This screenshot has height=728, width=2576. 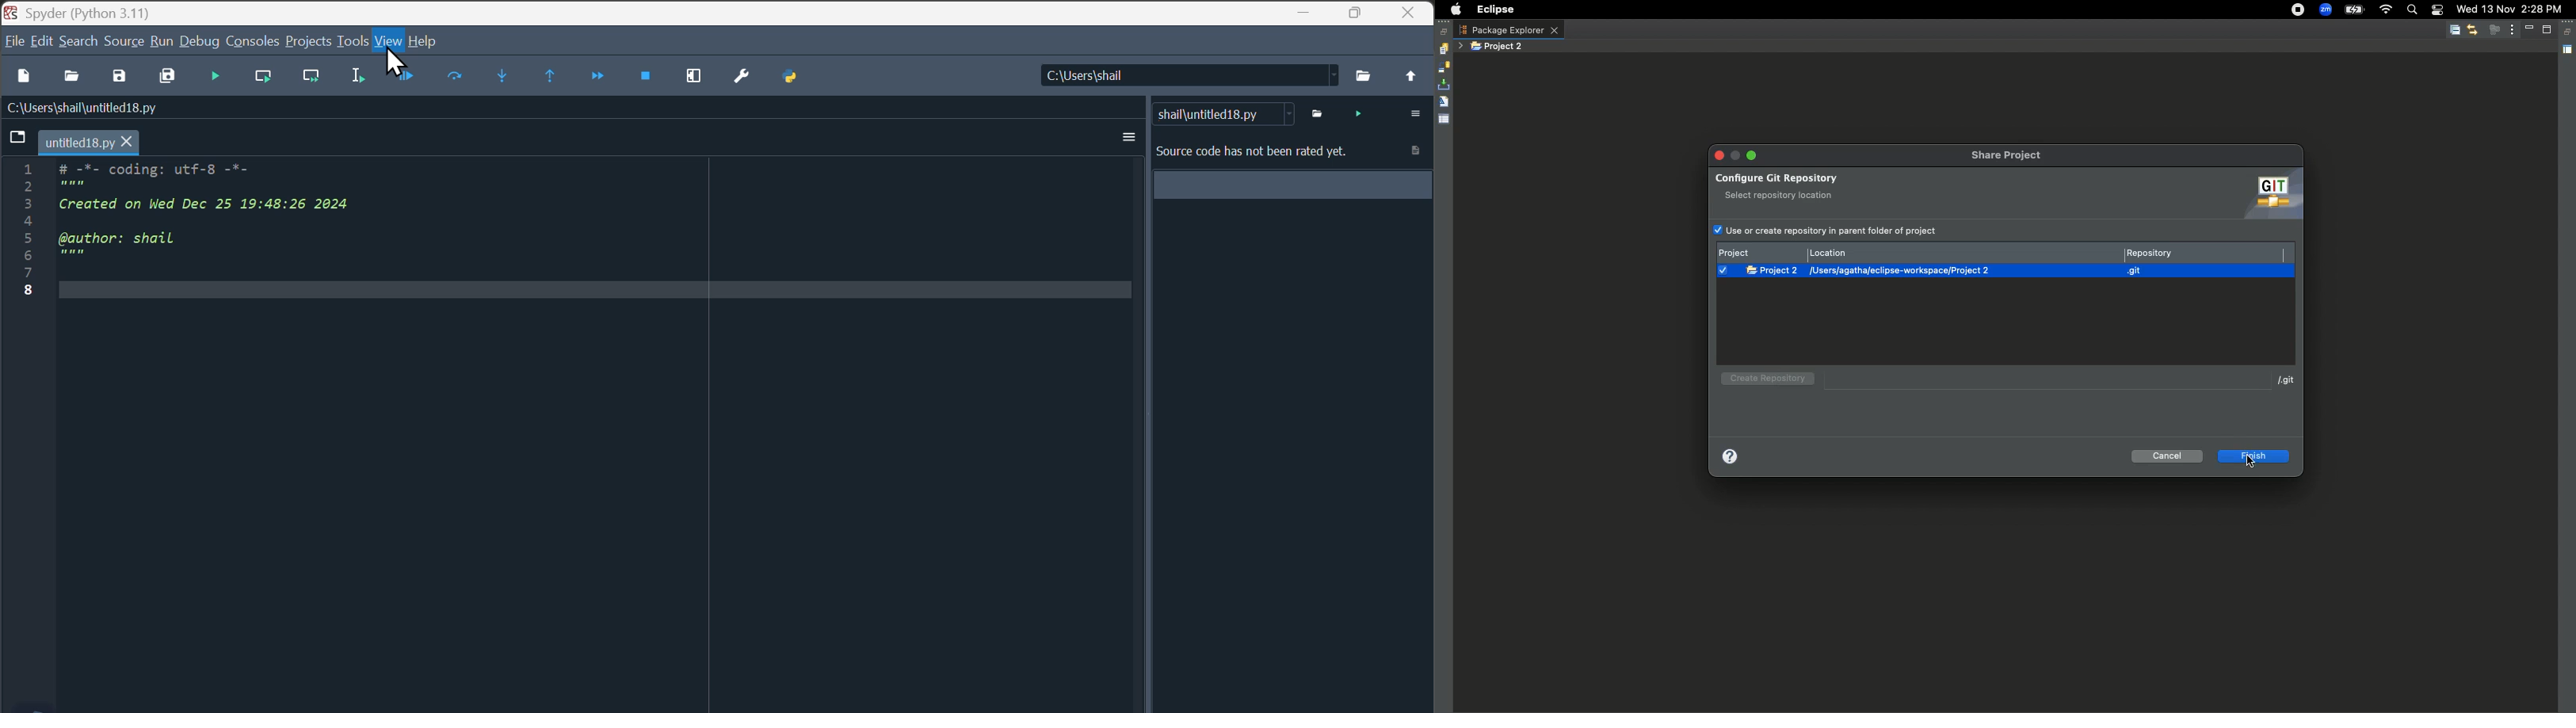 I want to click on Git staging , so click(x=1445, y=85).